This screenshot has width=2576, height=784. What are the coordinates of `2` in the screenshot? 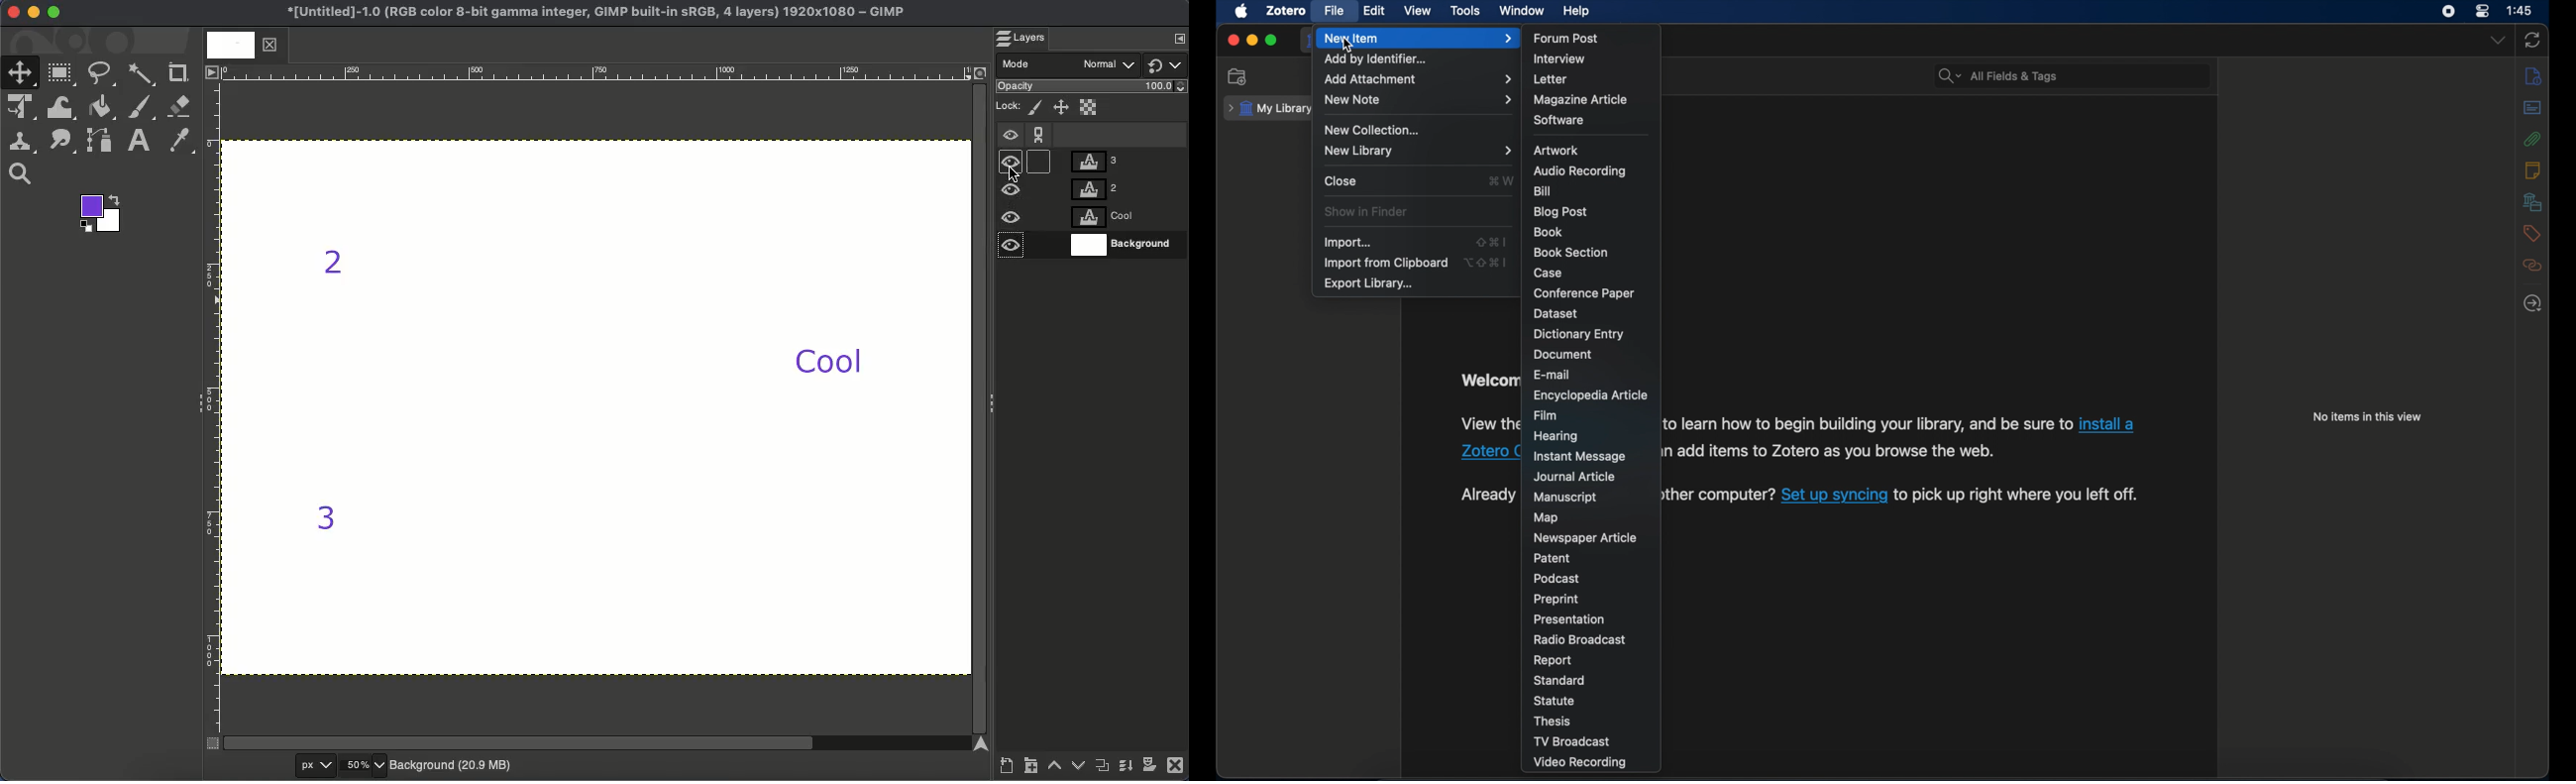 It's located at (346, 267).